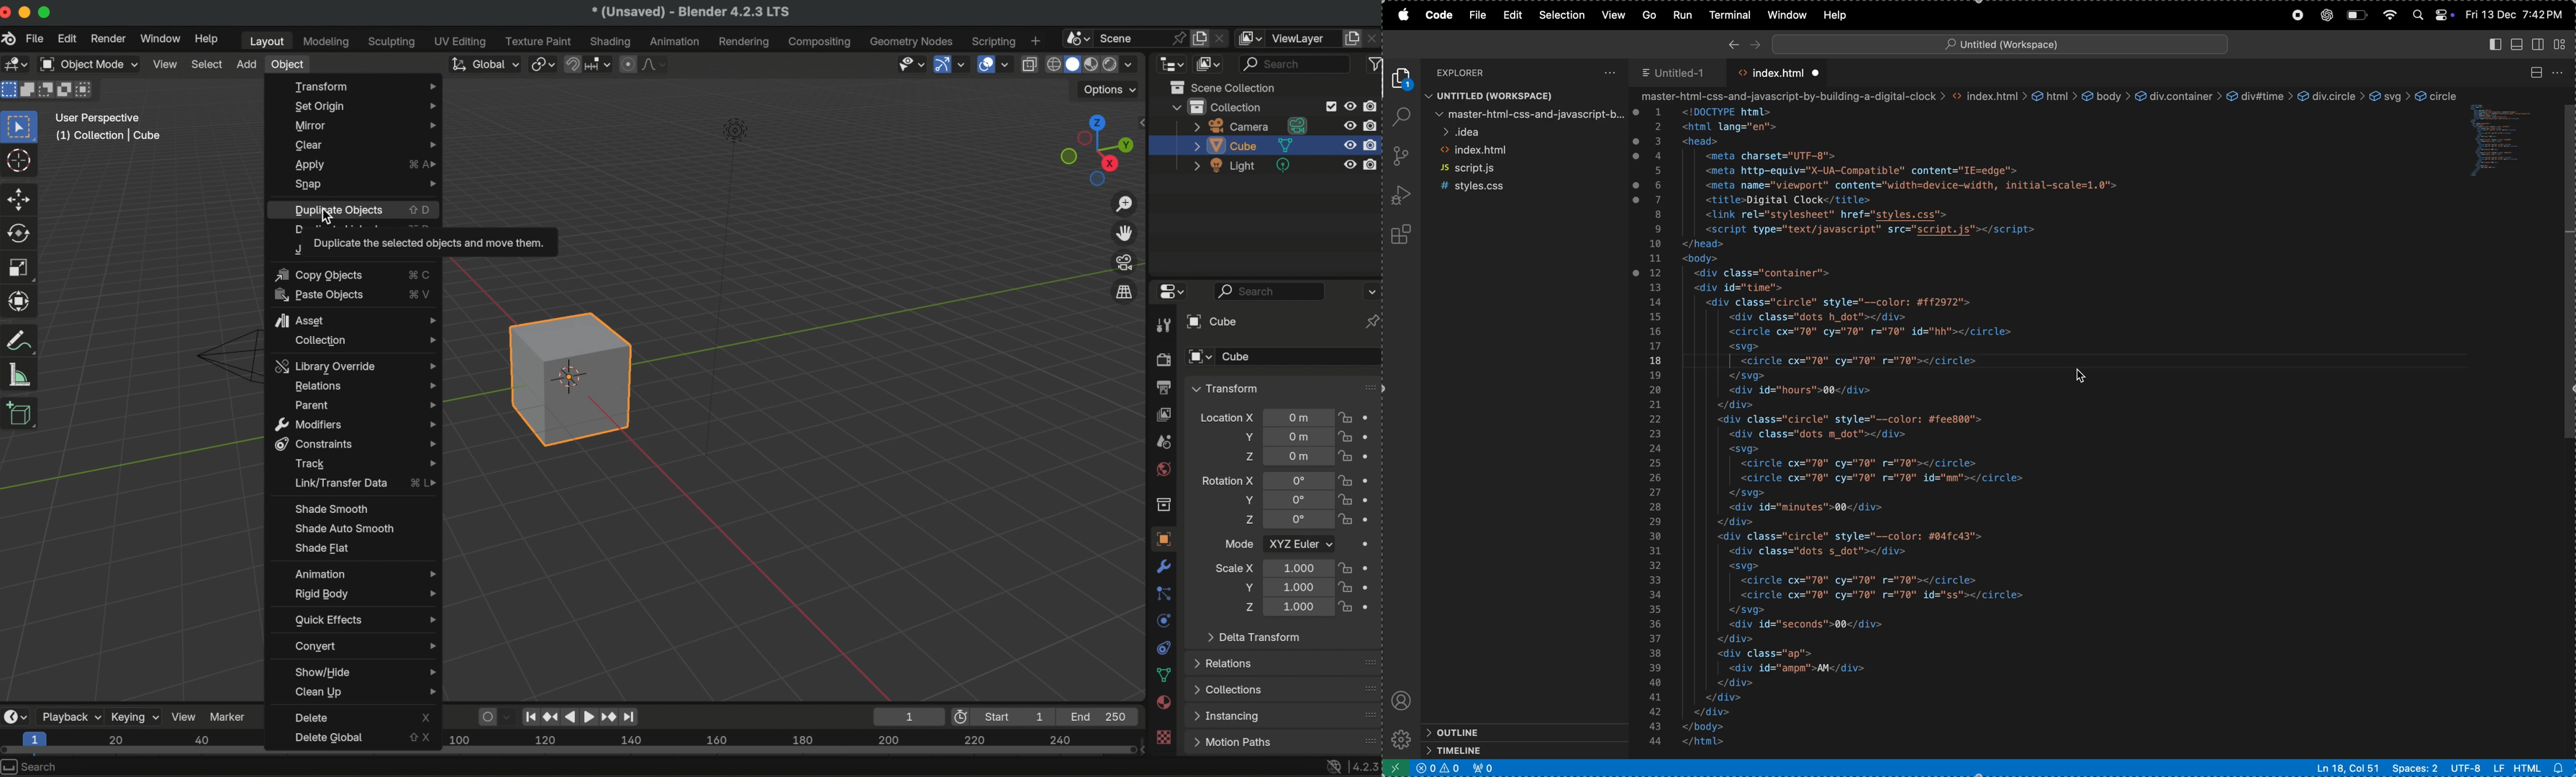 This screenshot has width=2576, height=784. Describe the element at coordinates (20, 268) in the screenshot. I see `scale` at that location.